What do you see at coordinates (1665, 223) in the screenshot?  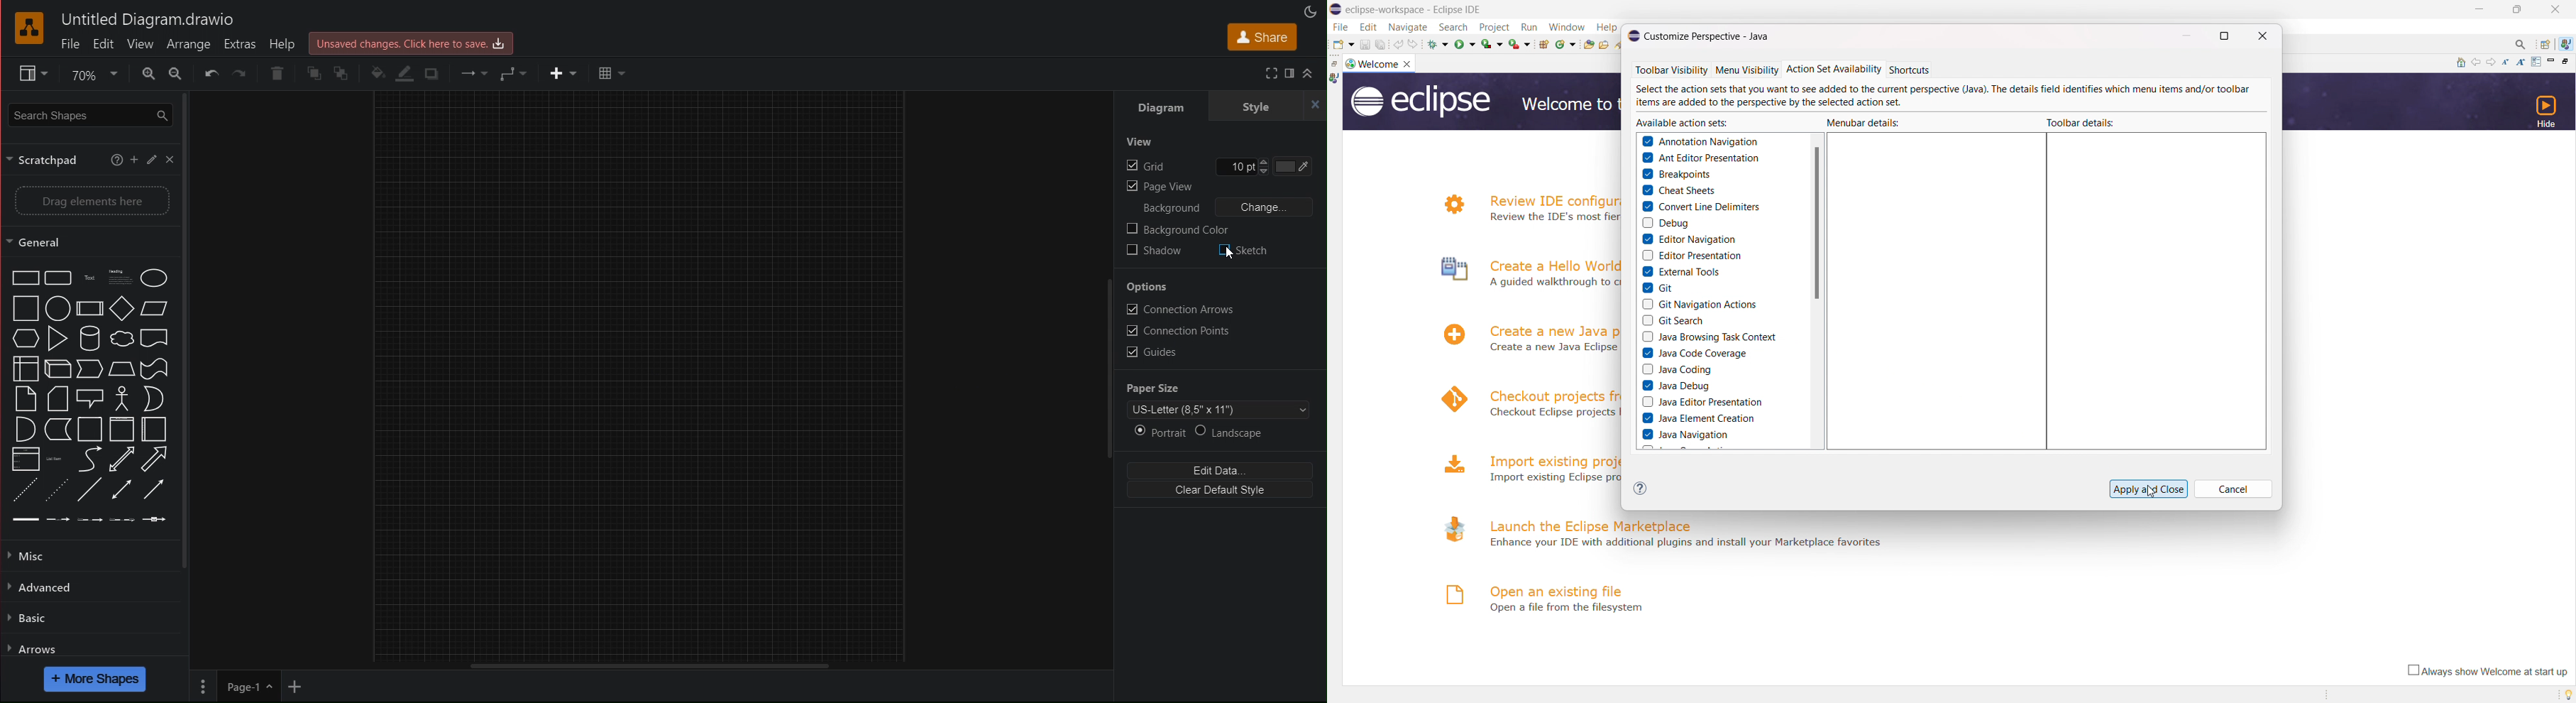 I see `debug` at bounding box center [1665, 223].